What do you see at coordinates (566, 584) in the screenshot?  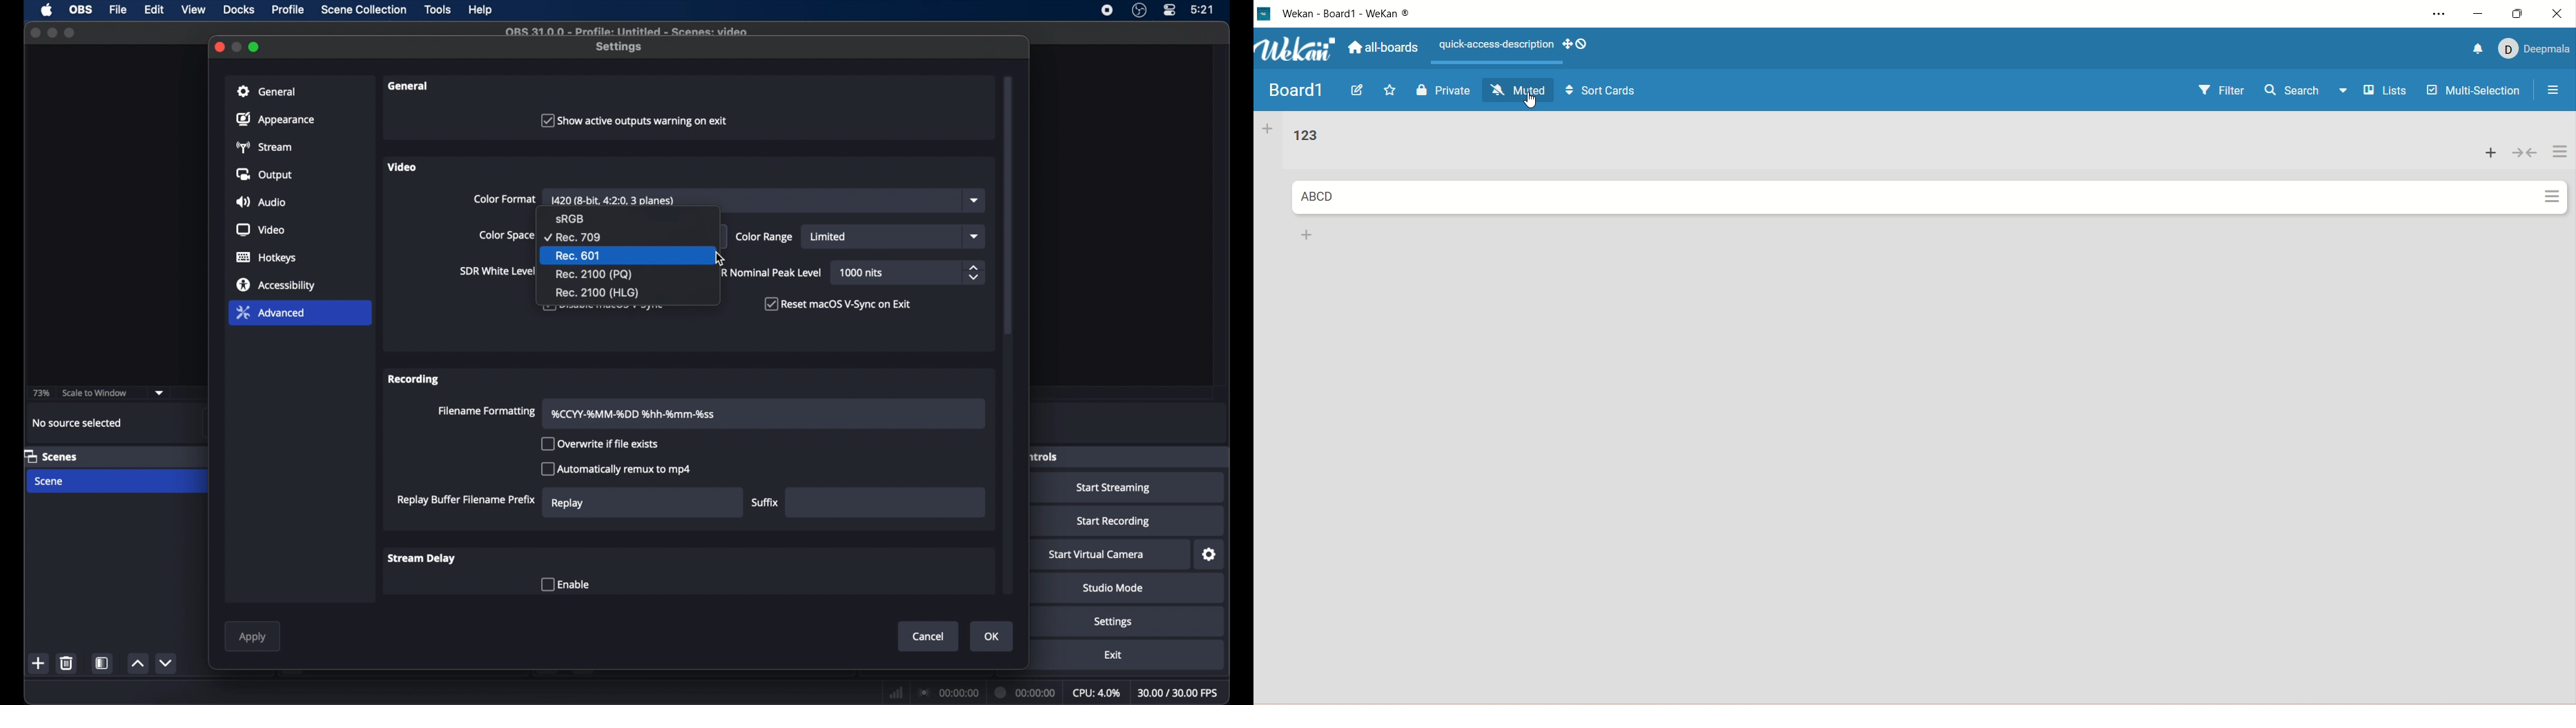 I see `enable` at bounding box center [566, 584].